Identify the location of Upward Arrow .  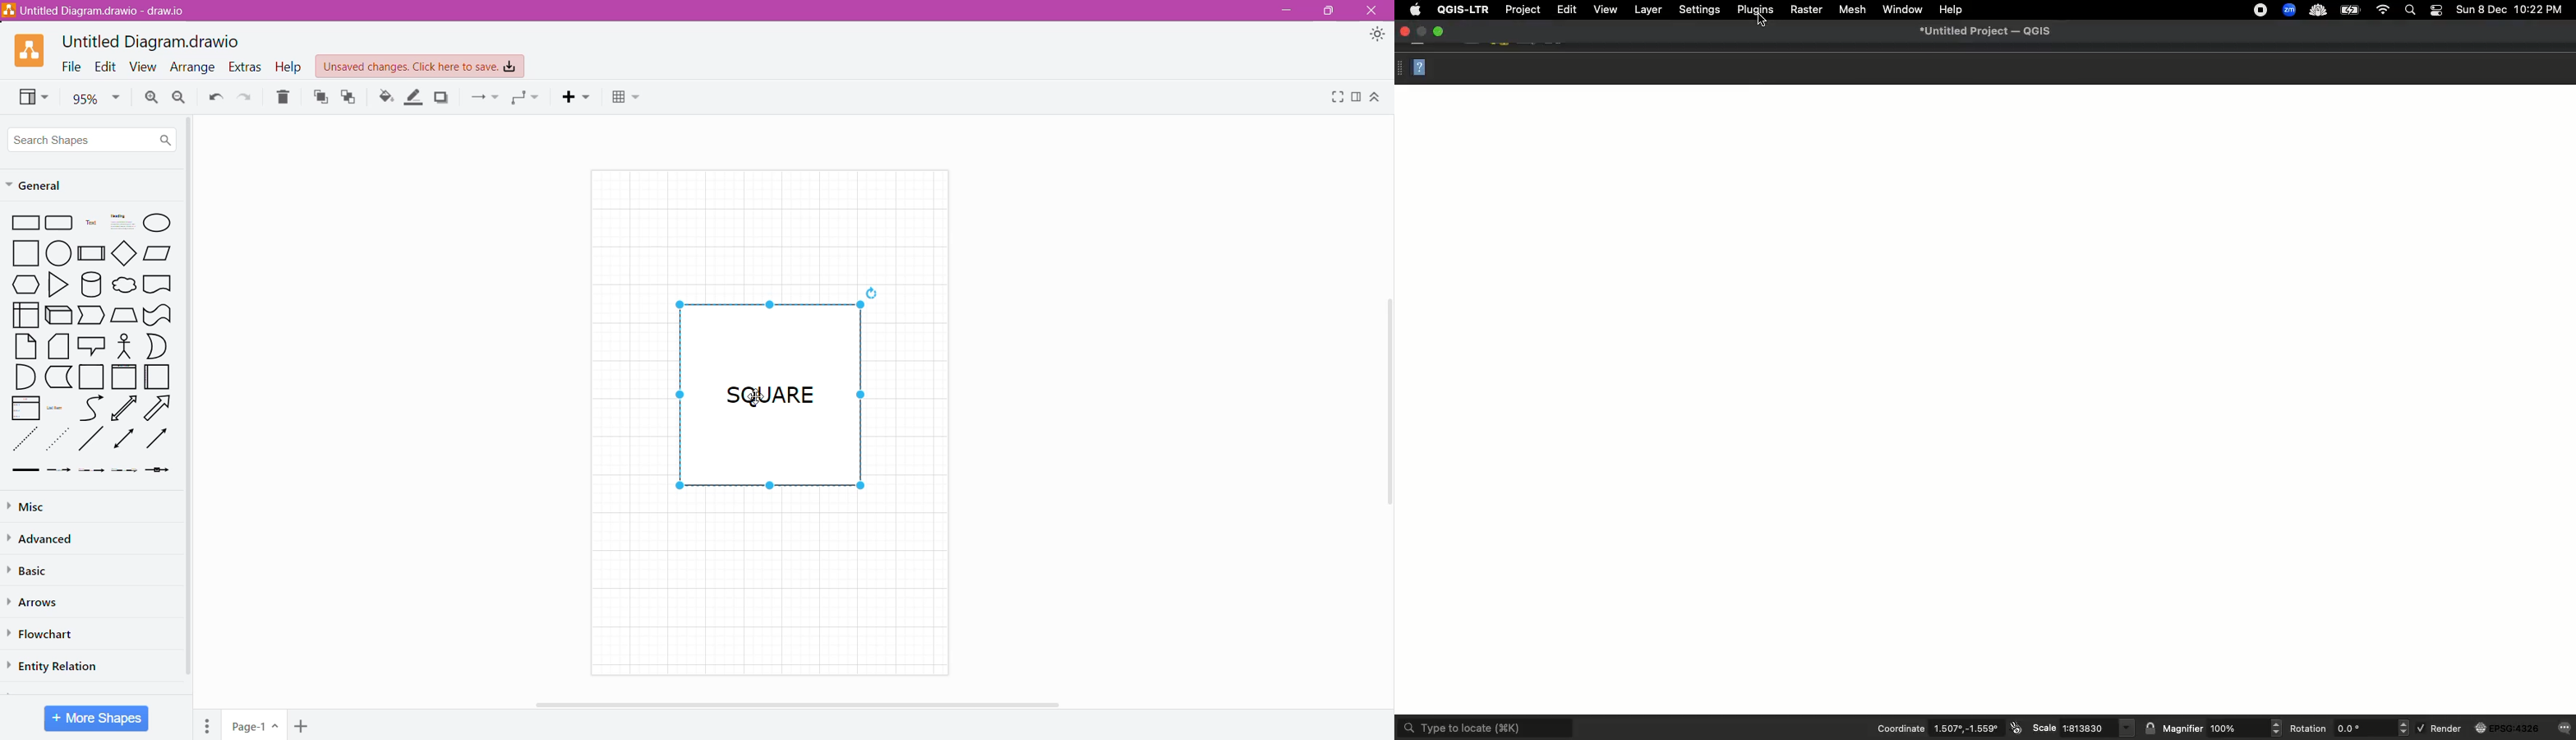
(125, 409).